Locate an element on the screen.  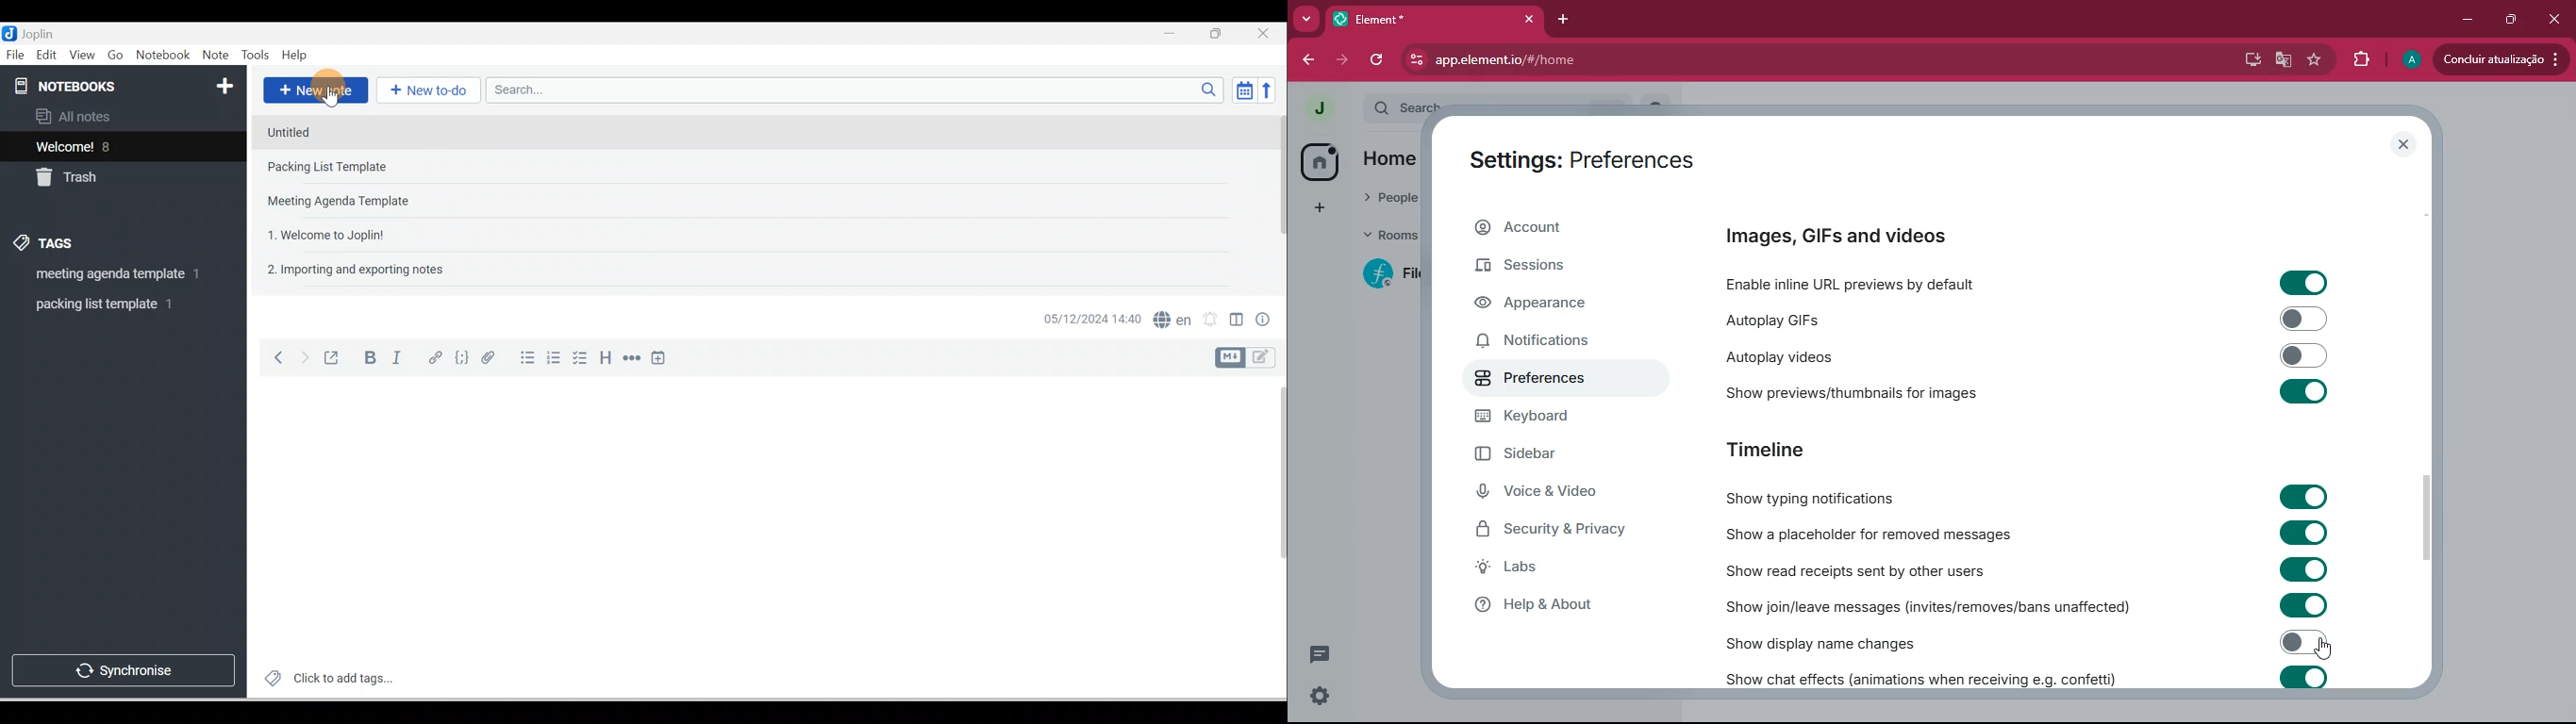
threads is located at coordinates (1320, 654).